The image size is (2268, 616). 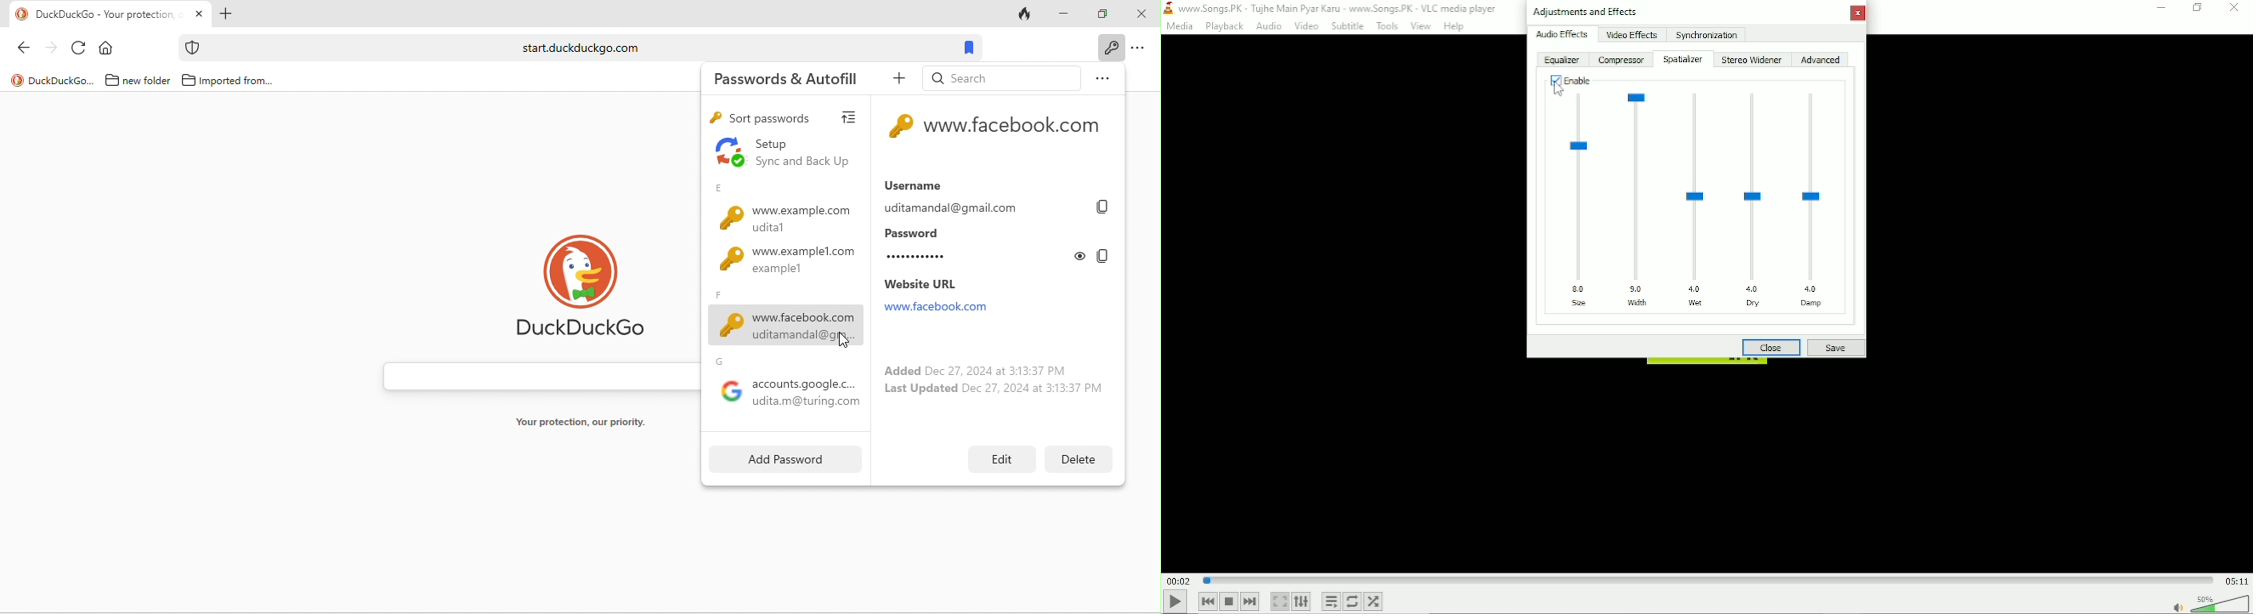 I want to click on Wet, so click(x=1696, y=197).